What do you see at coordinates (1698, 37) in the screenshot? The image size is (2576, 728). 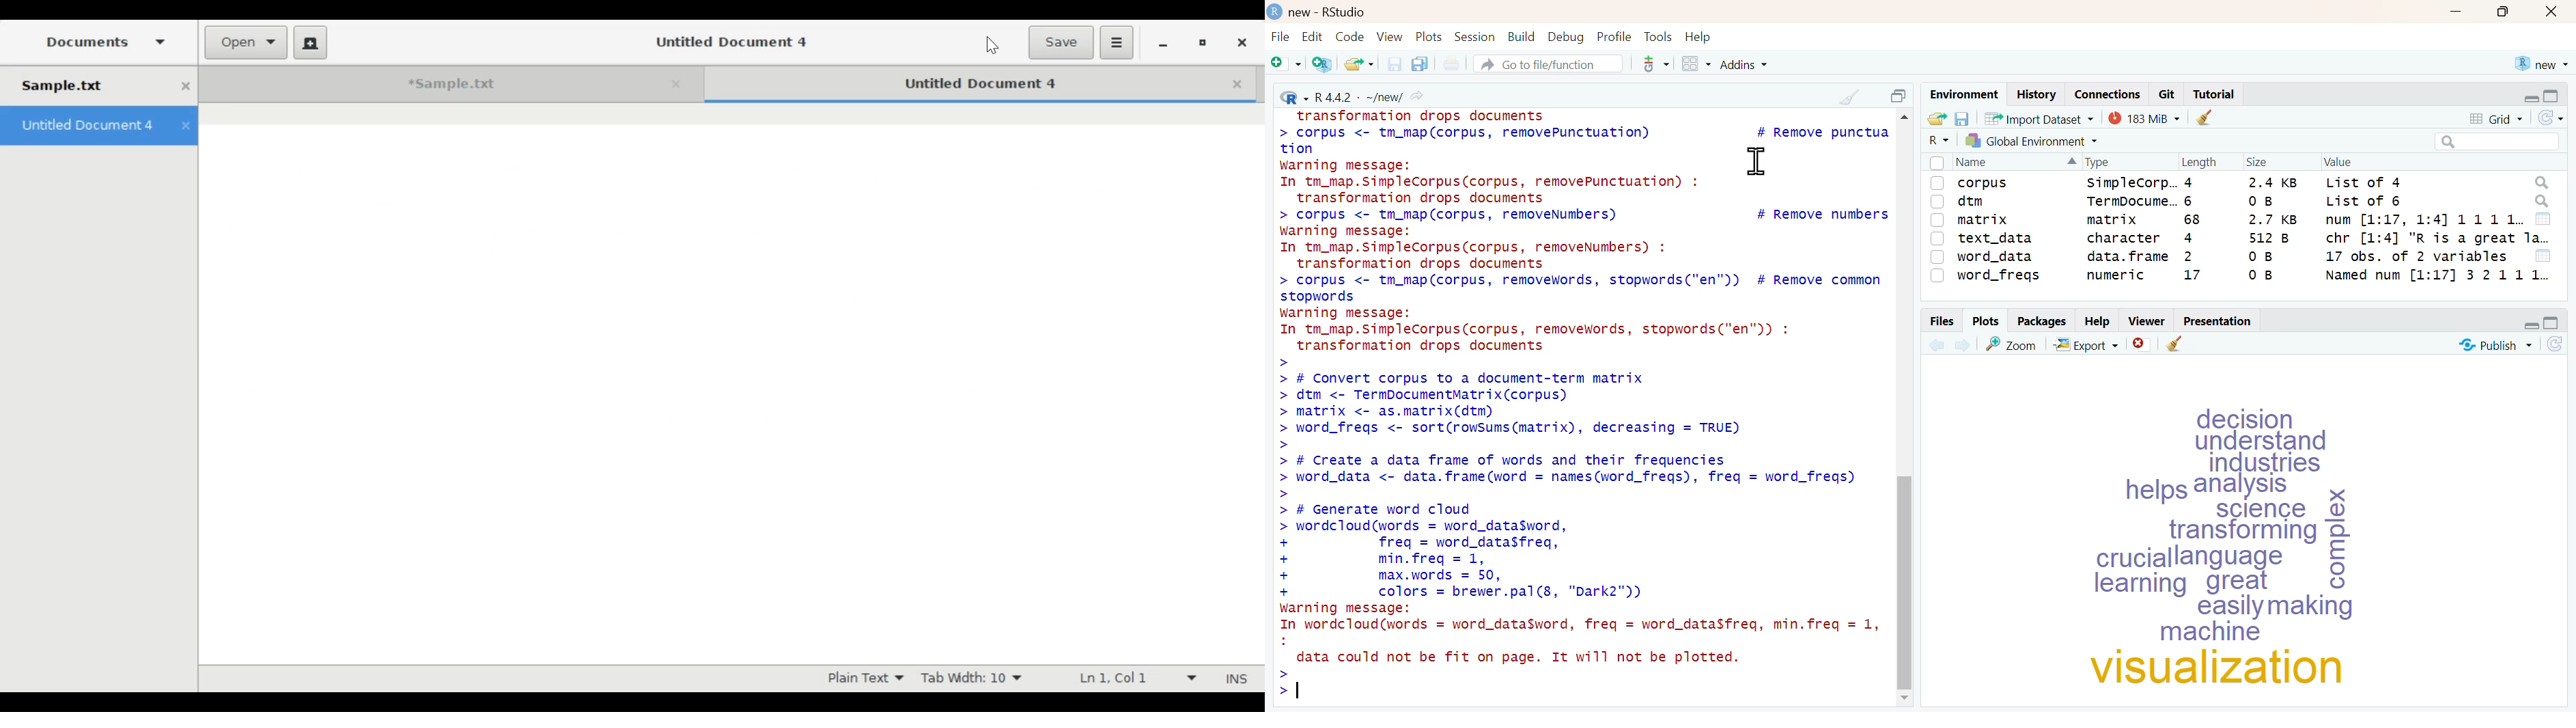 I see `Help` at bounding box center [1698, 37].